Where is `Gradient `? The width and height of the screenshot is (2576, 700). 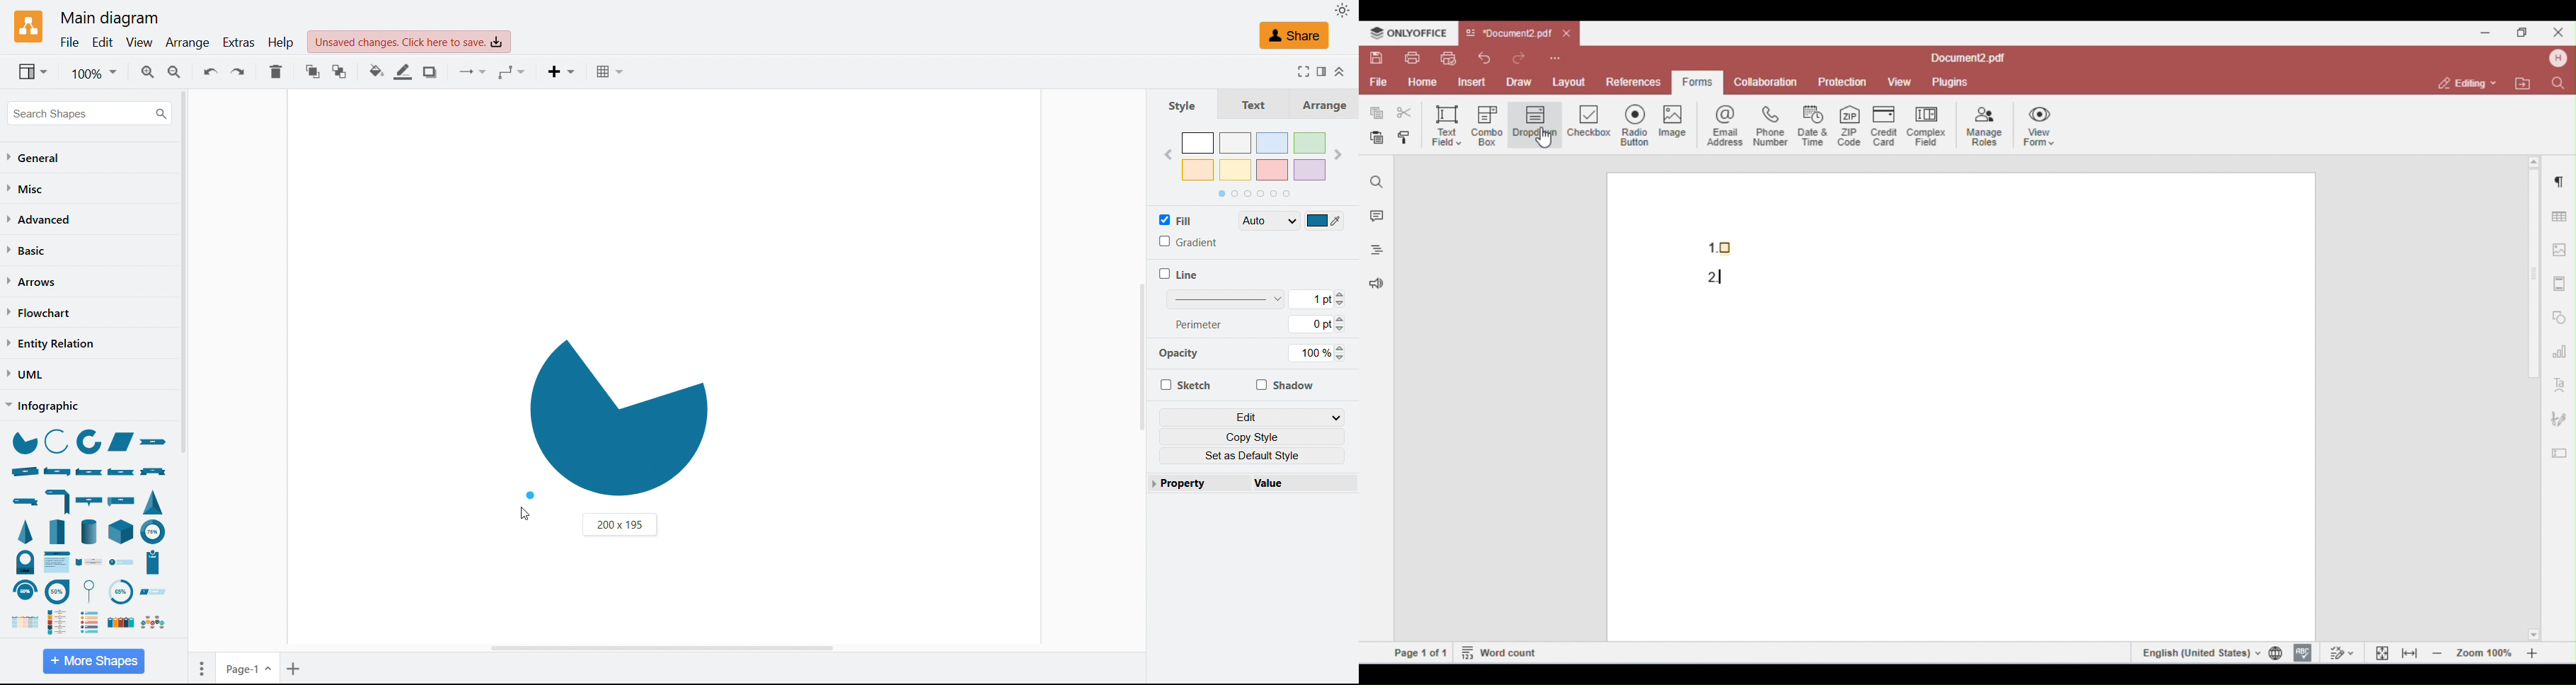
Gradient  is located at coordinates (1188, 241).